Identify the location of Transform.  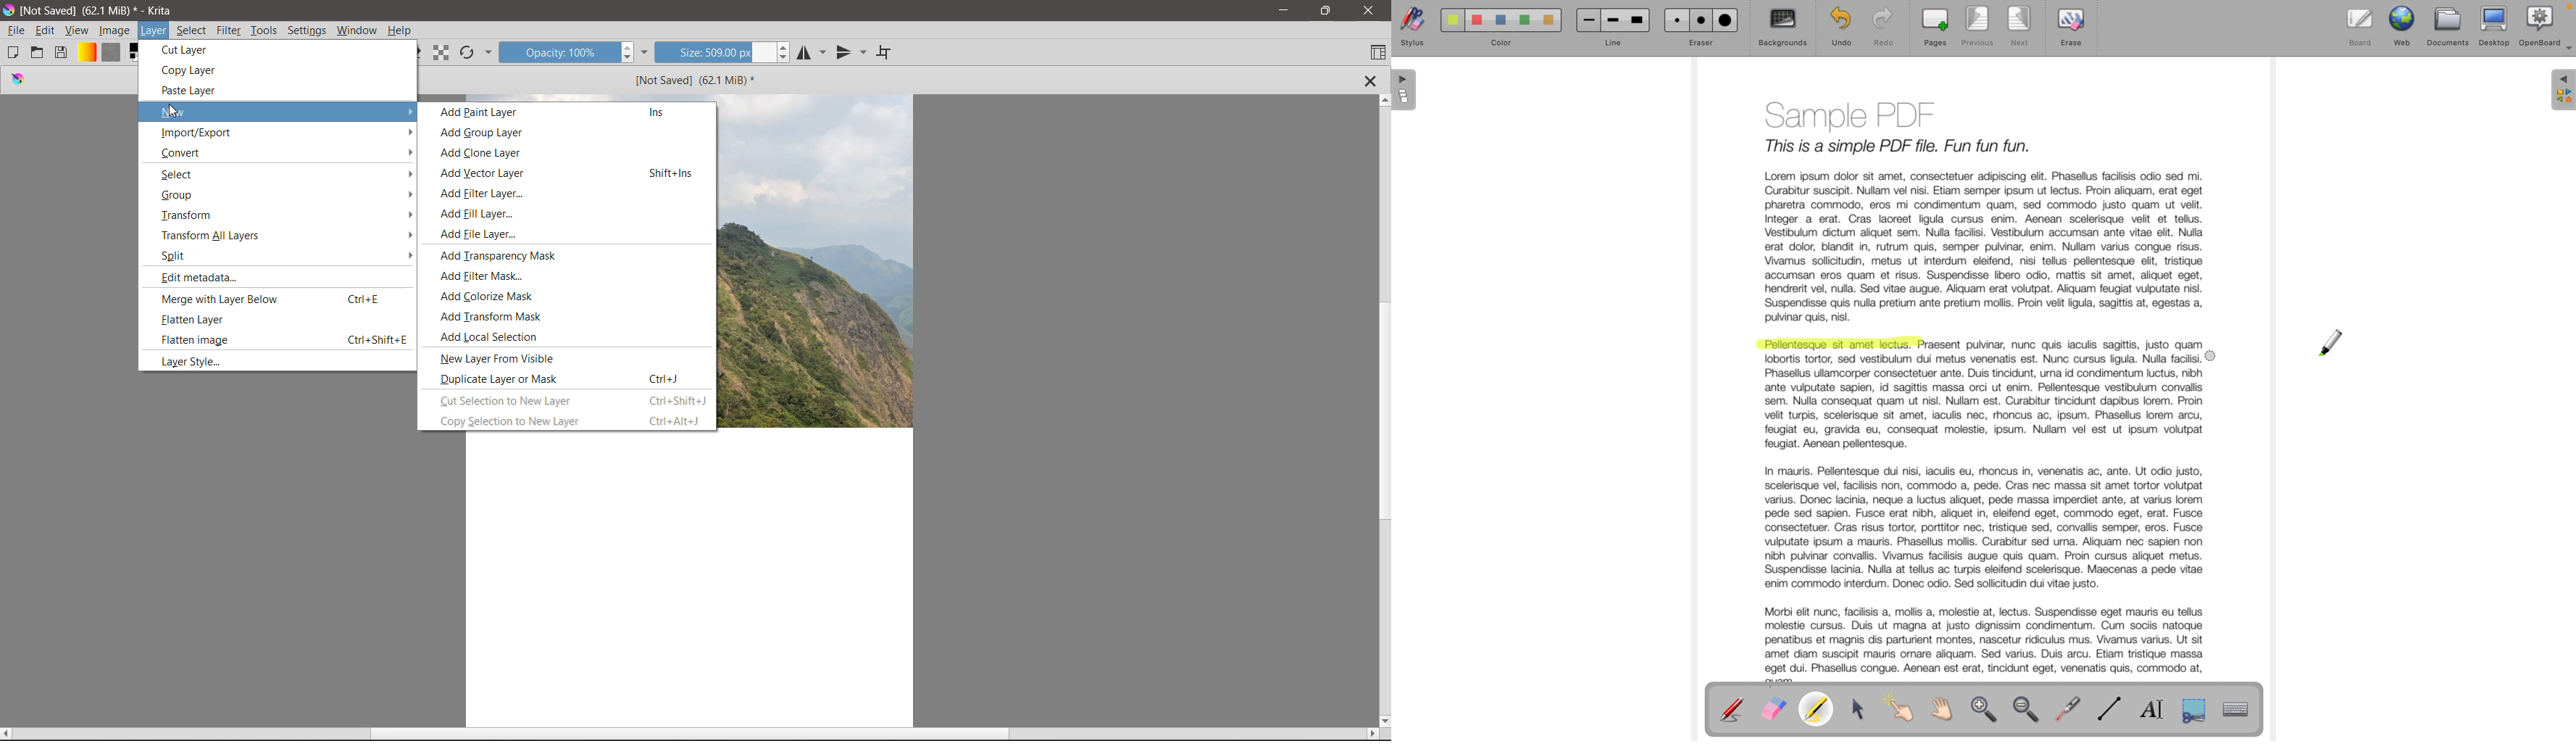
(288, 215).